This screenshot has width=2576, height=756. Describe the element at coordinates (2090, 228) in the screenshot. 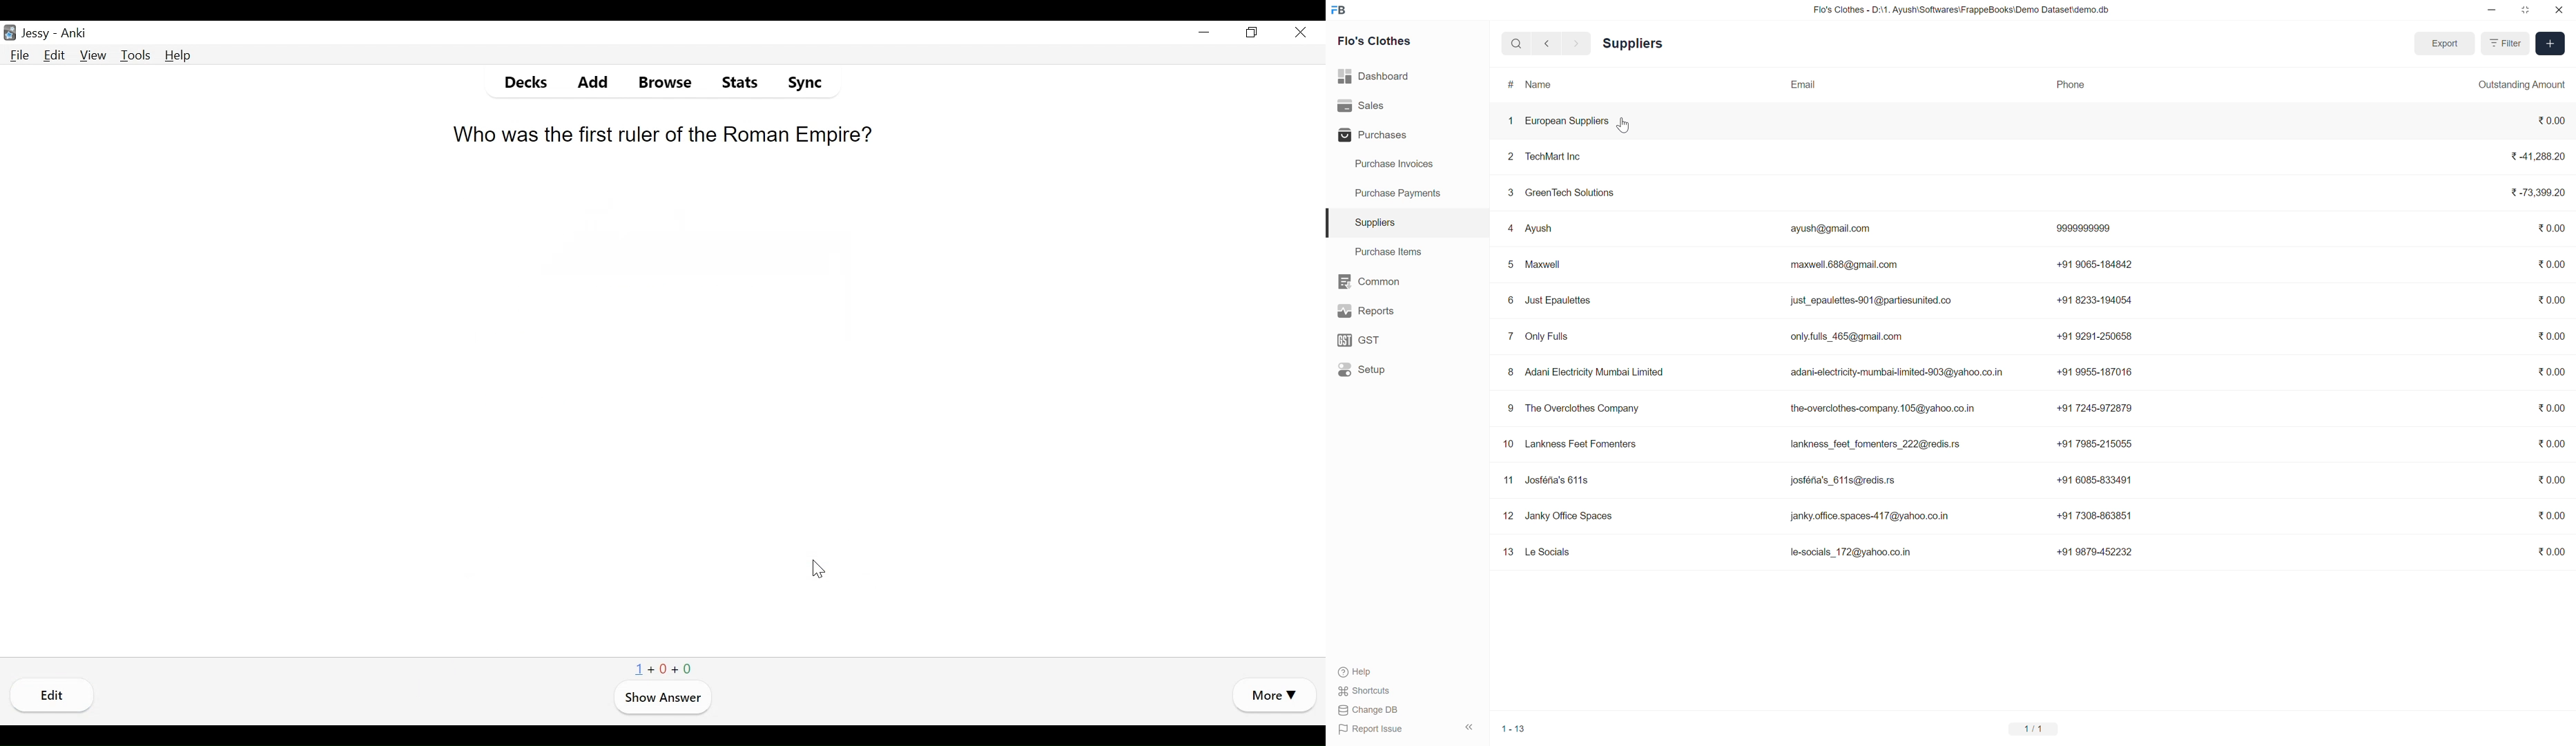

I see `9999999999` at that location.